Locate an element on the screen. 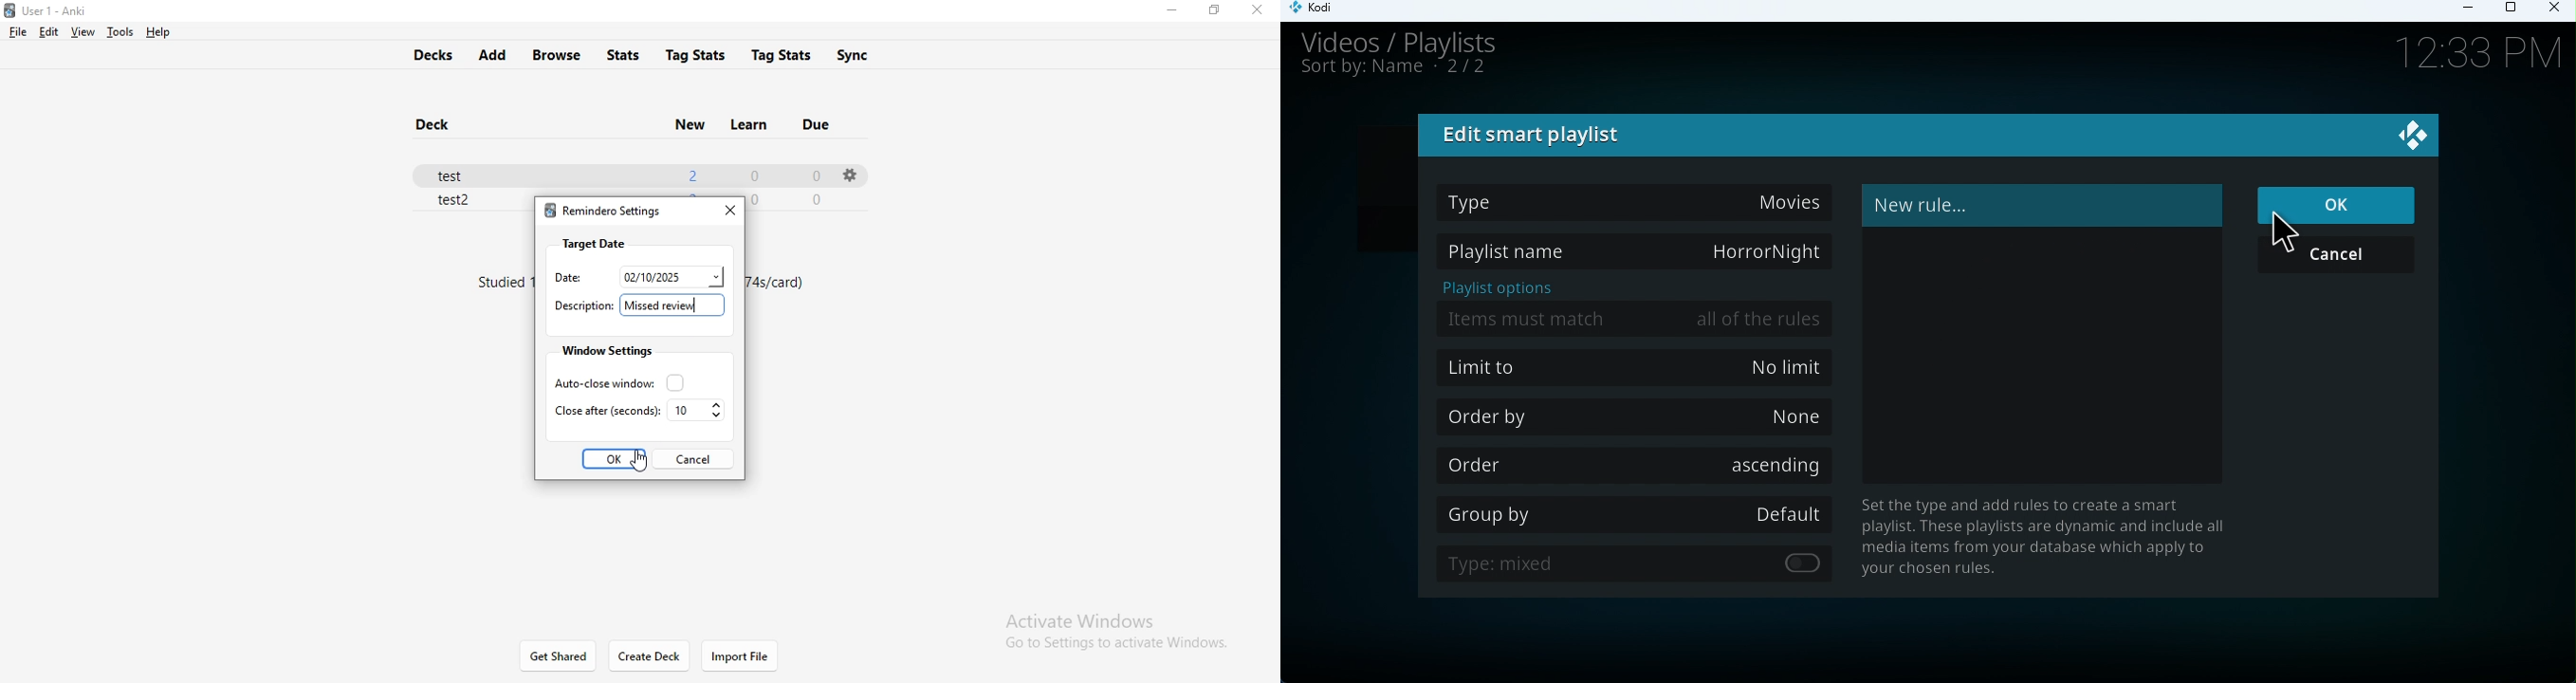  Sort by: Name 2/2 is located at coordinates (1394, 72).